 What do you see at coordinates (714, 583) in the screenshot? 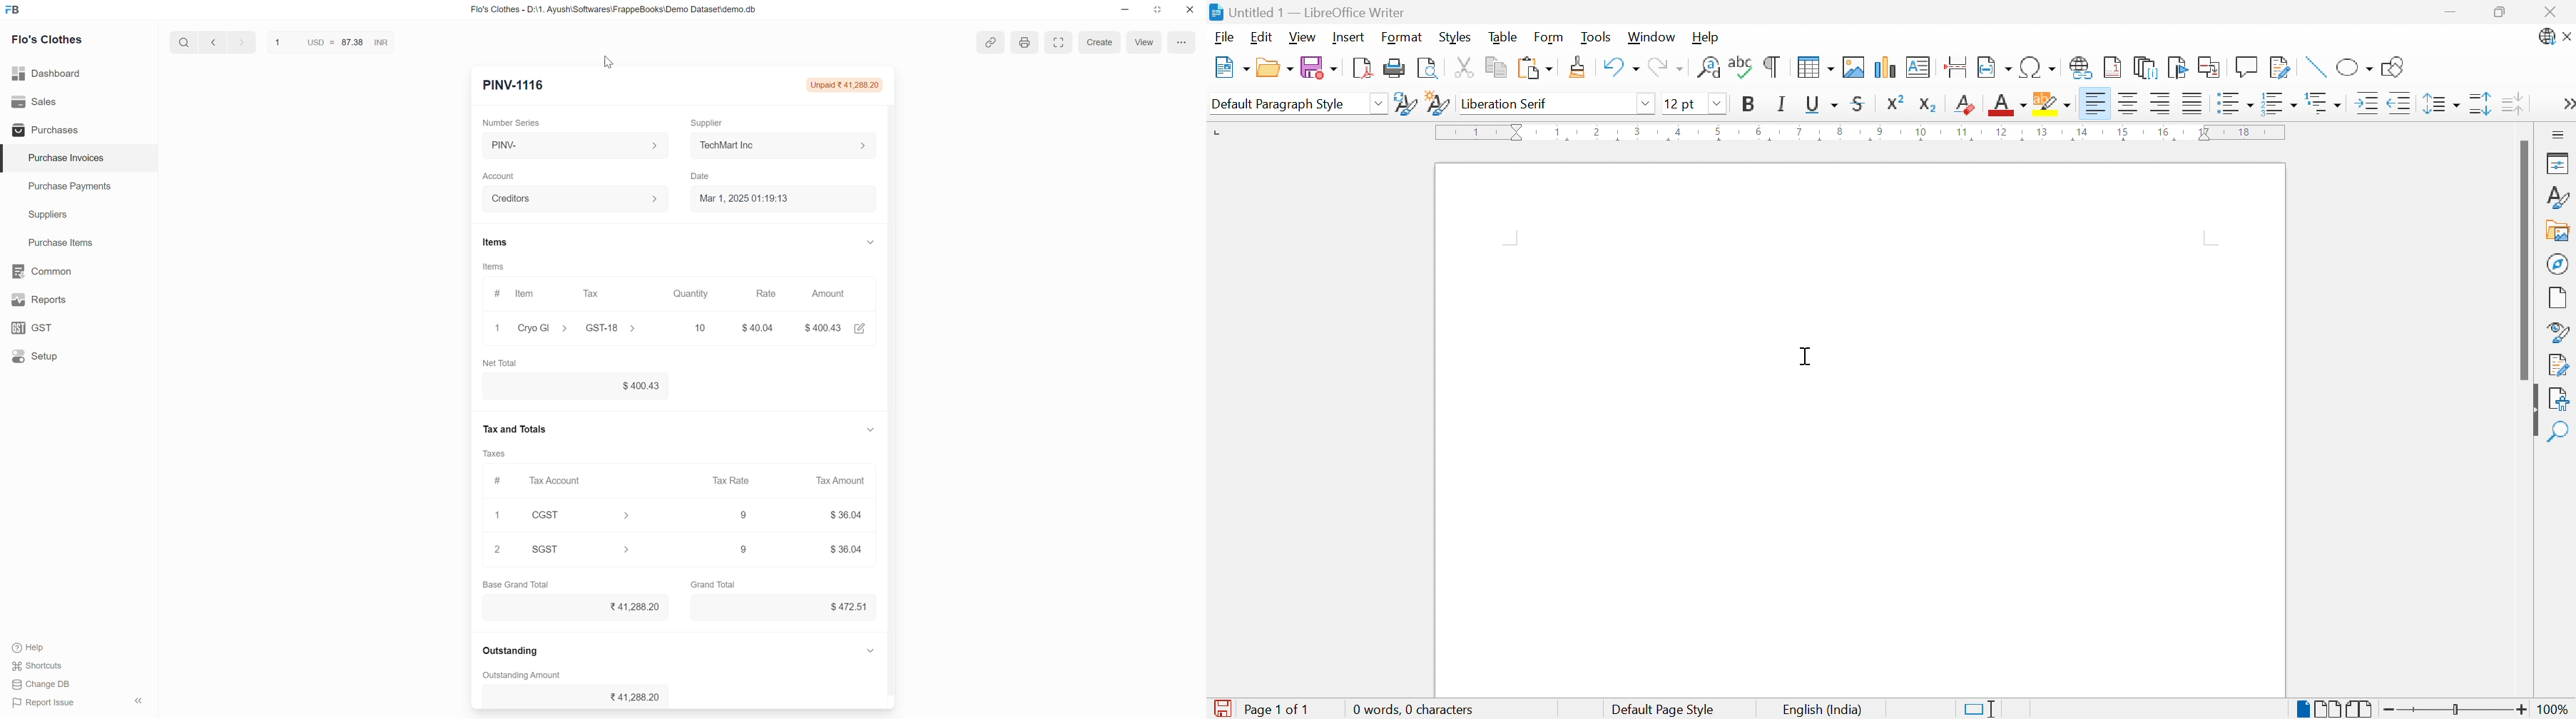
I see `Grand Total` at bounding box center [714, 583].